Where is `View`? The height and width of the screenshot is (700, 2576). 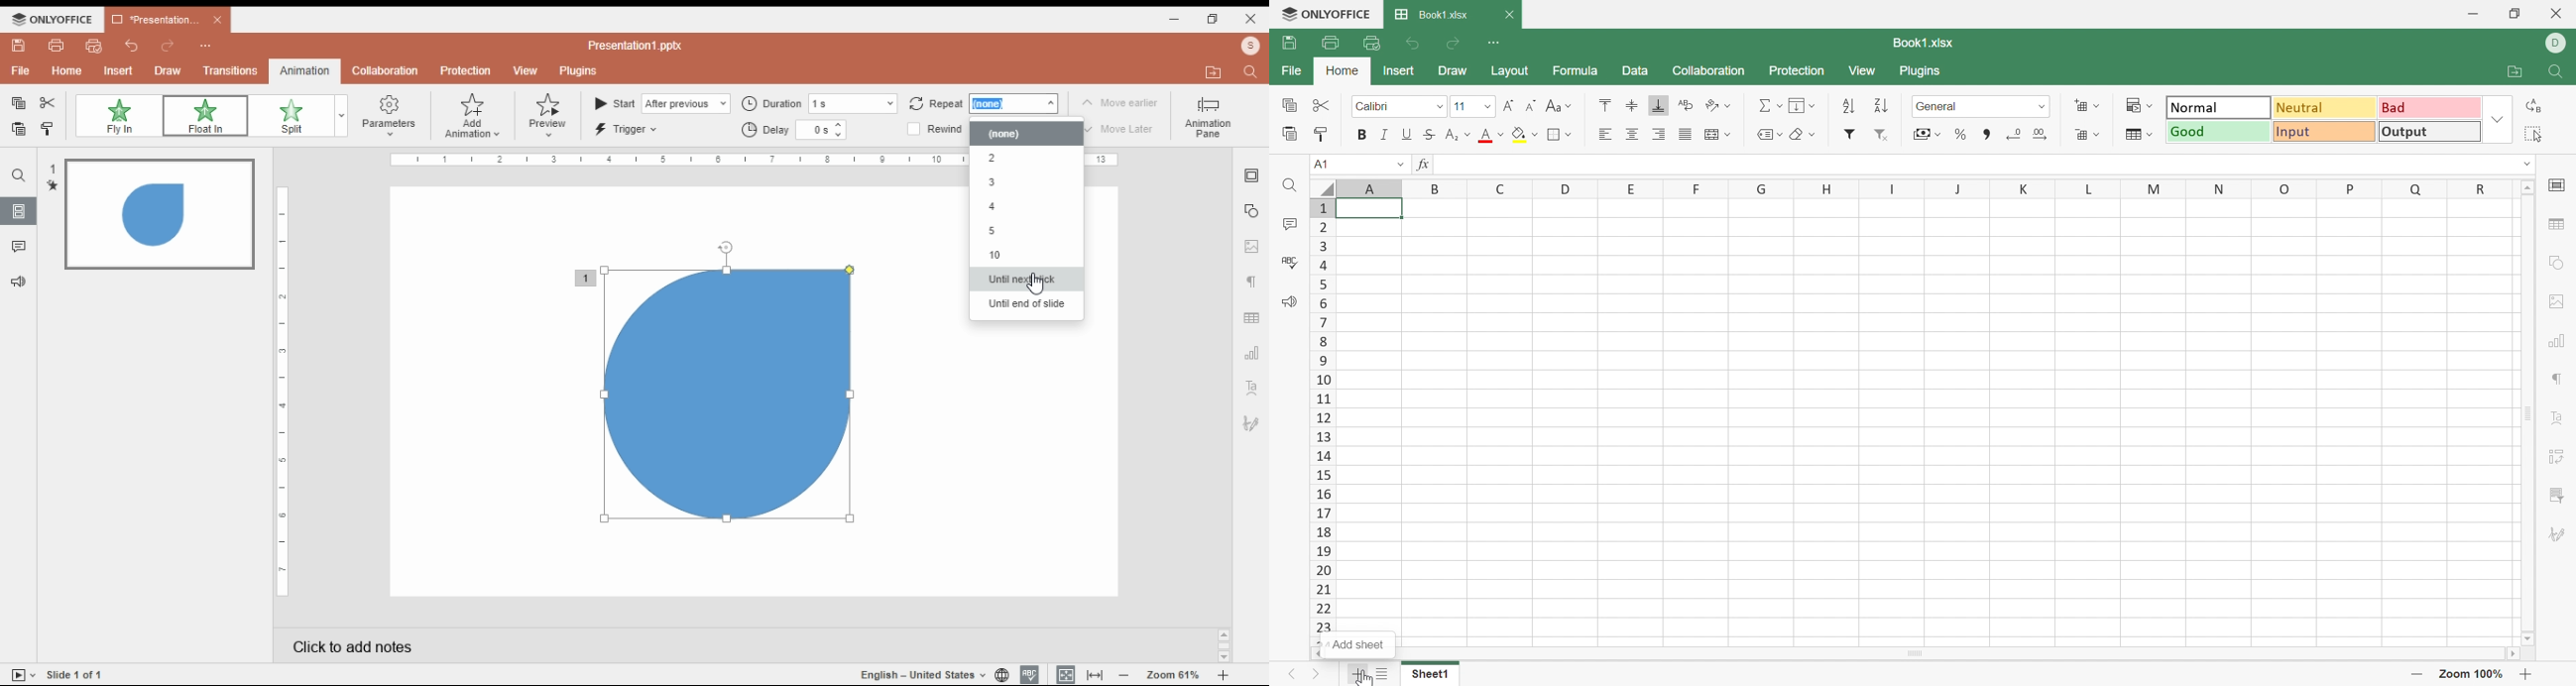 View is located at coordinates (1861, 71).